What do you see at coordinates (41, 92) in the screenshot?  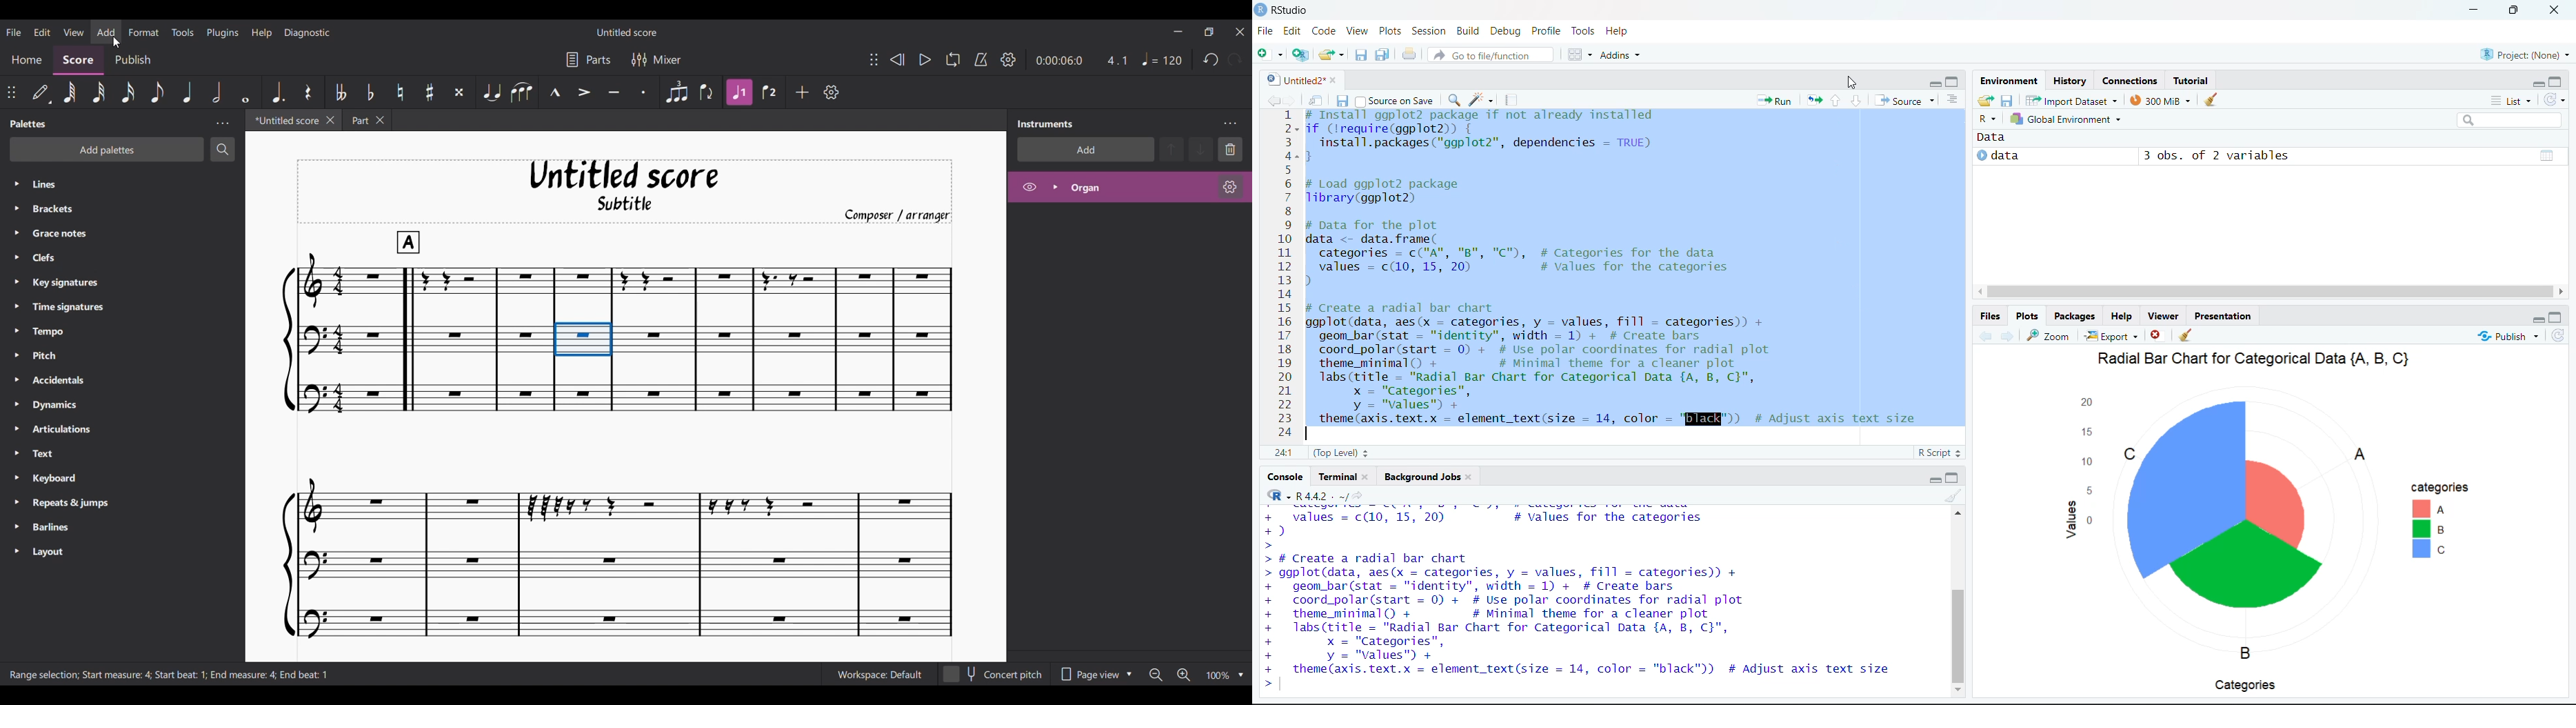 I see `Default` at bounding box center [41, 92].